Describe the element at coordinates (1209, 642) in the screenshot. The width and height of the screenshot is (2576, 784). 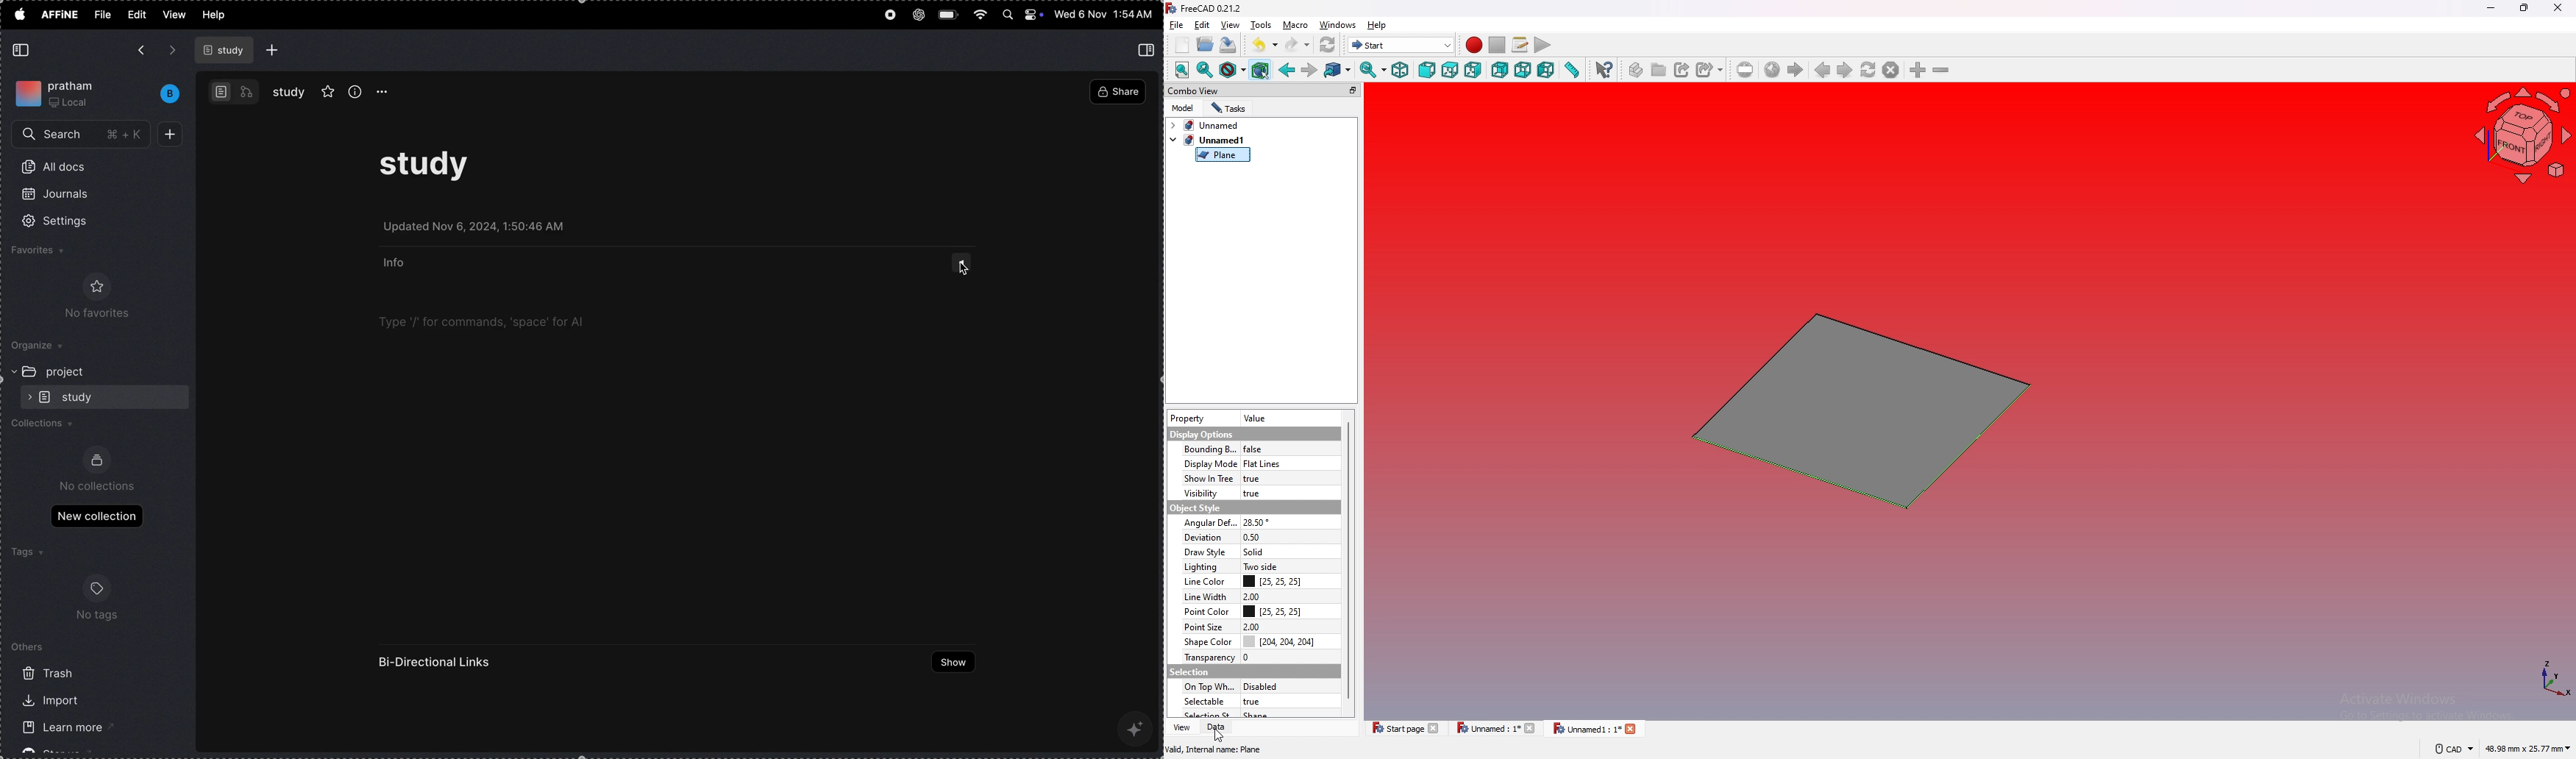
I see `shape color` at that location.